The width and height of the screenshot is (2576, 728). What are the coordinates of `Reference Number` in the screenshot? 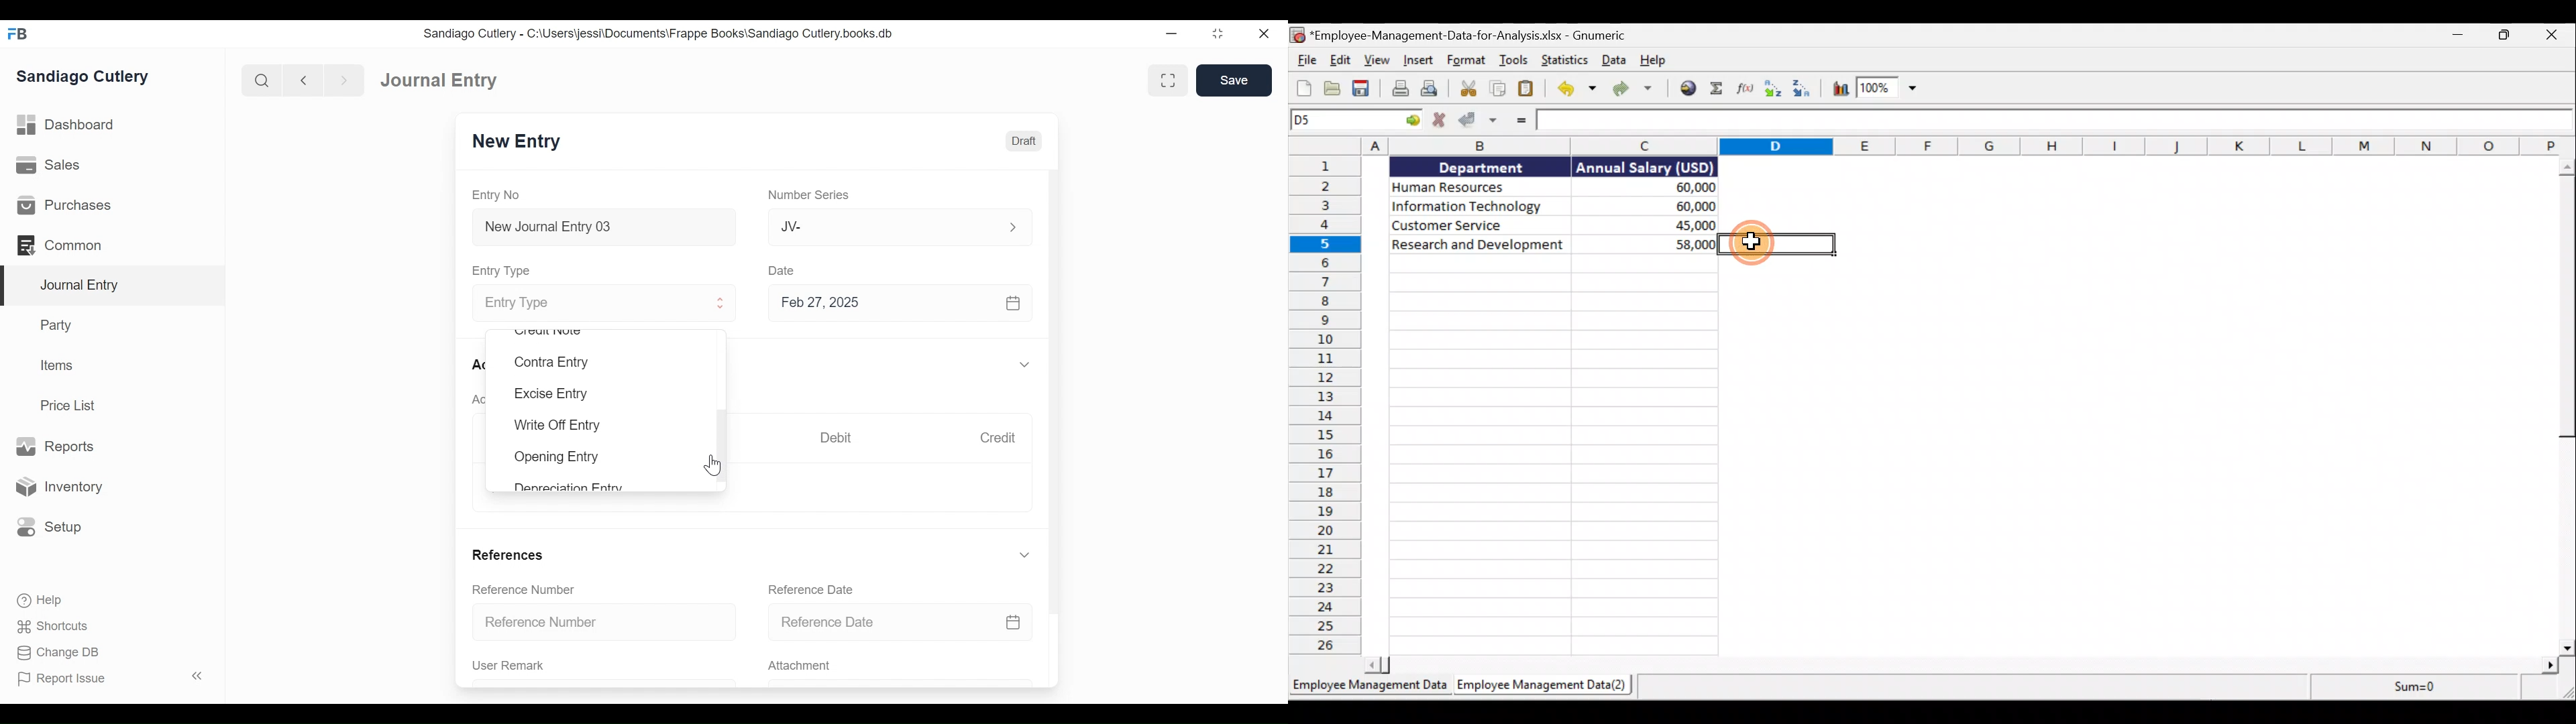 It's located at (524, 590).